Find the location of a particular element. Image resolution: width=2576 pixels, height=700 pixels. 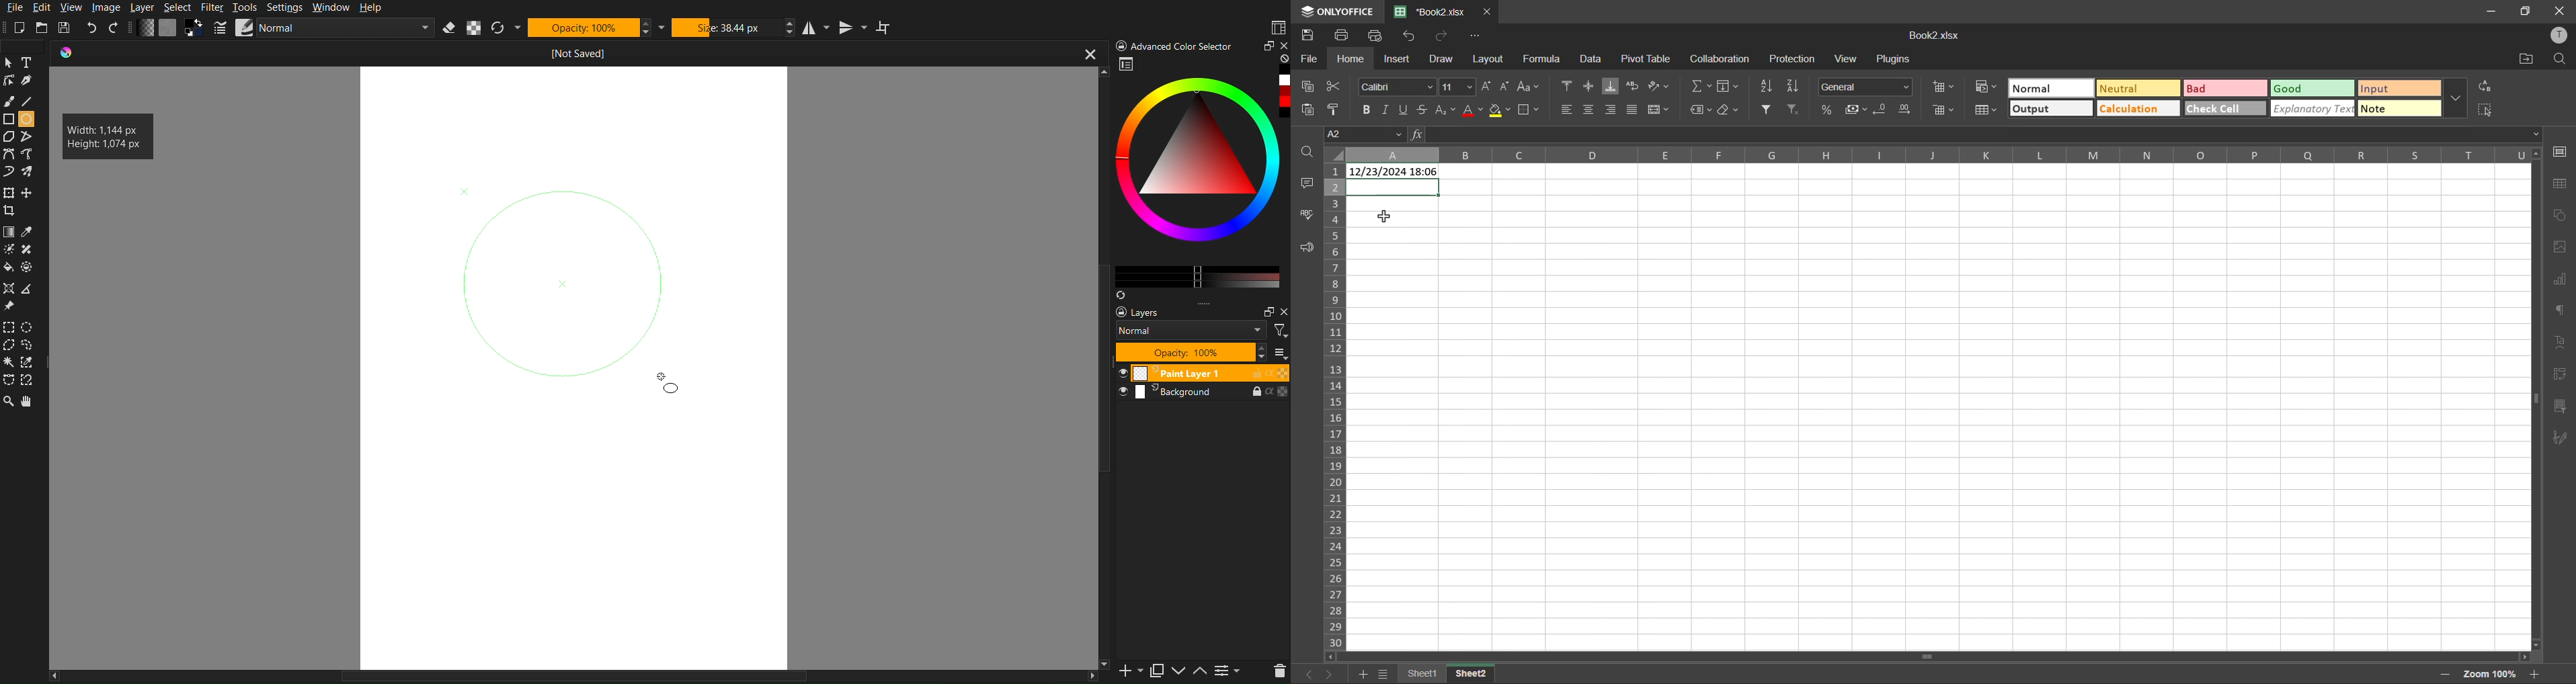

scrollbar is located at coordinates (2535, 402).